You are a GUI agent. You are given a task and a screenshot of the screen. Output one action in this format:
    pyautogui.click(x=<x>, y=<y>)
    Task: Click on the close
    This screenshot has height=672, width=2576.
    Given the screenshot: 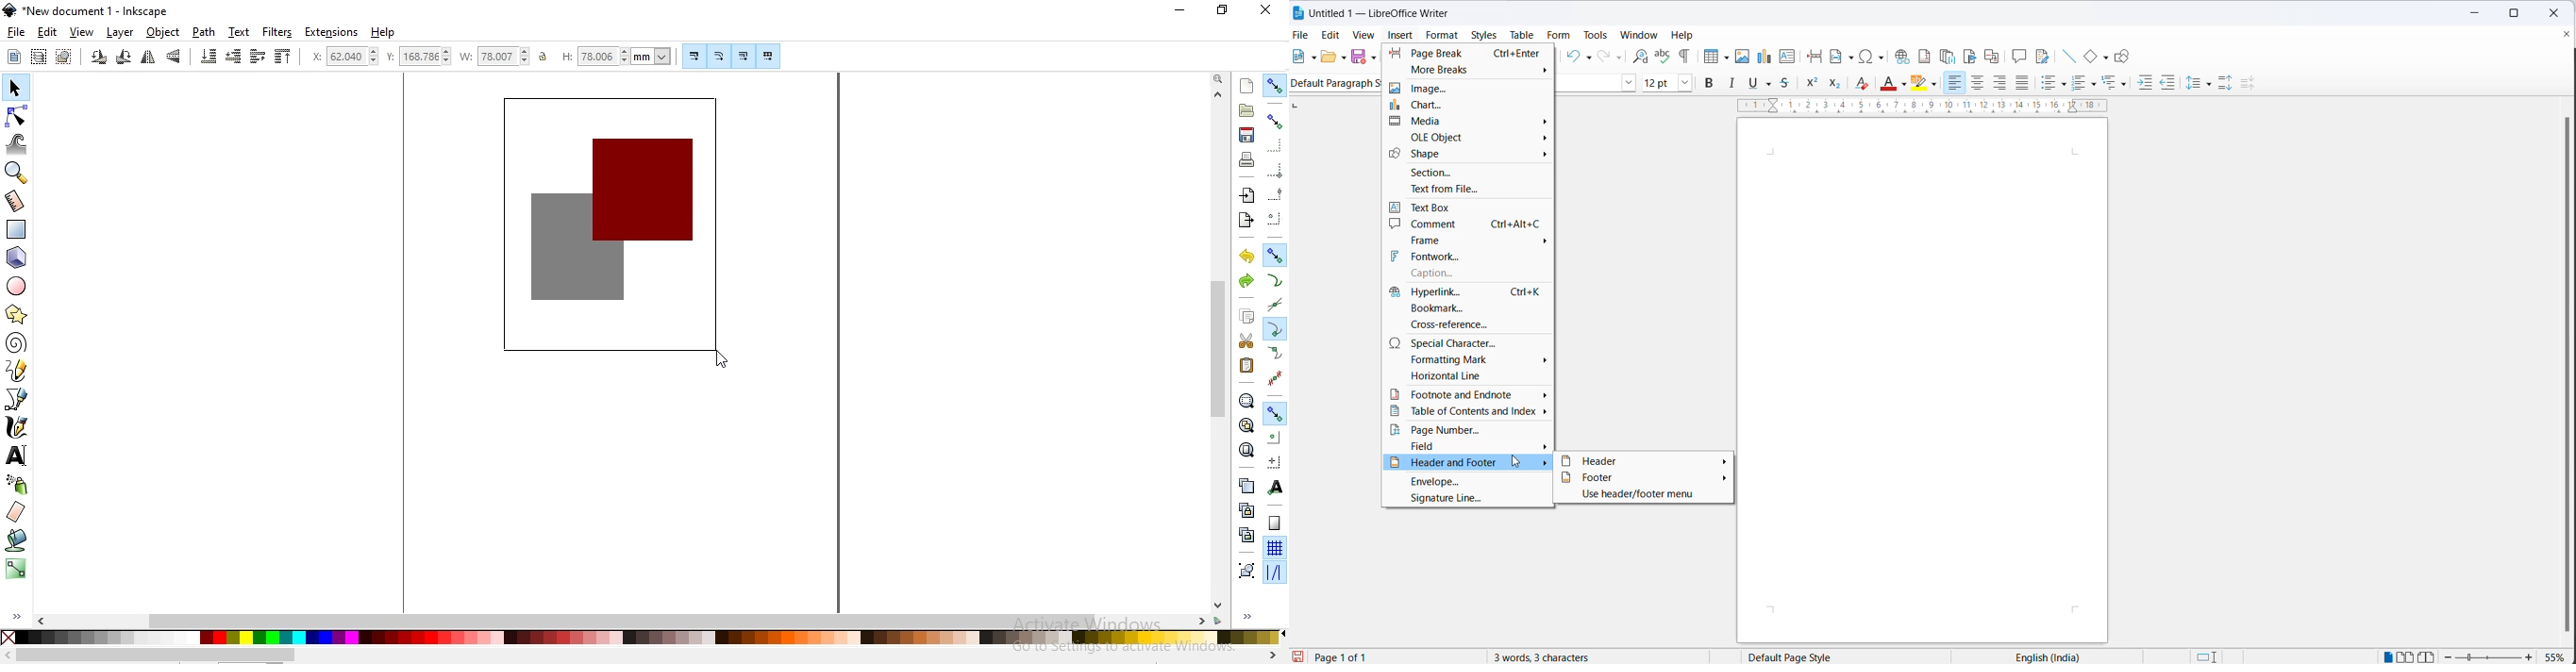 What is the action you would take?
    pyautogui.click(x=2559, y=12)
    